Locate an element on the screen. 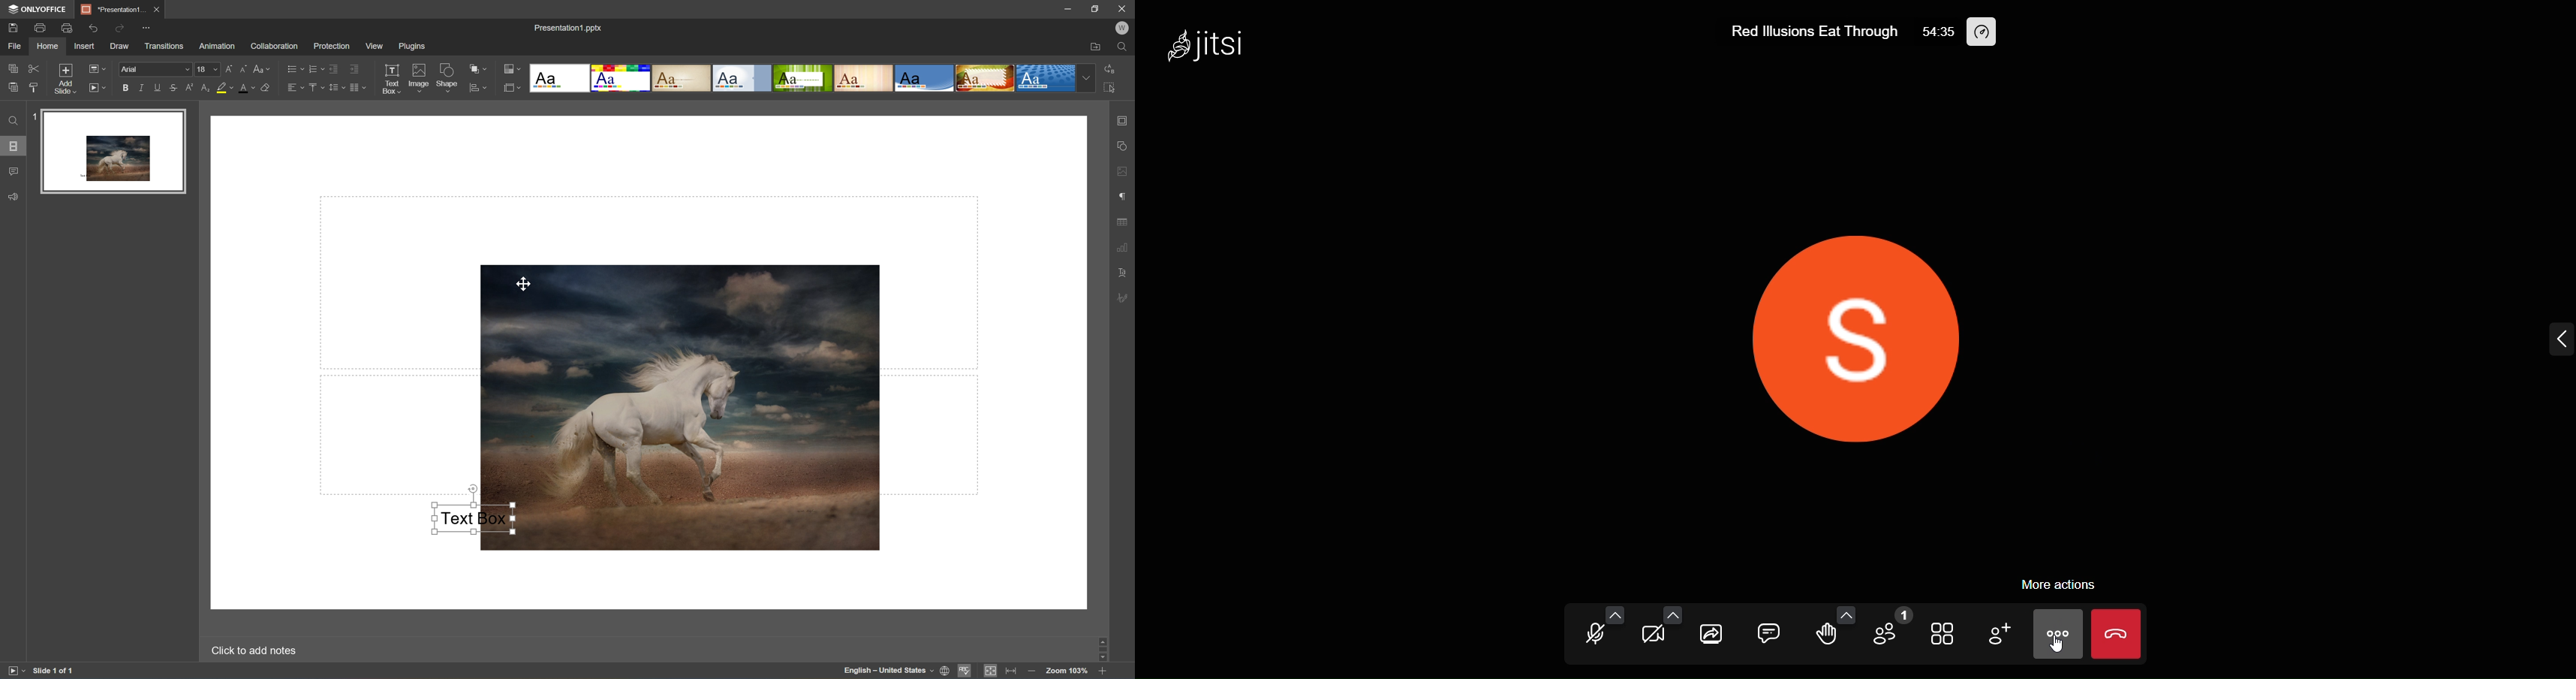  Redo is located at coordinates (122, 28).